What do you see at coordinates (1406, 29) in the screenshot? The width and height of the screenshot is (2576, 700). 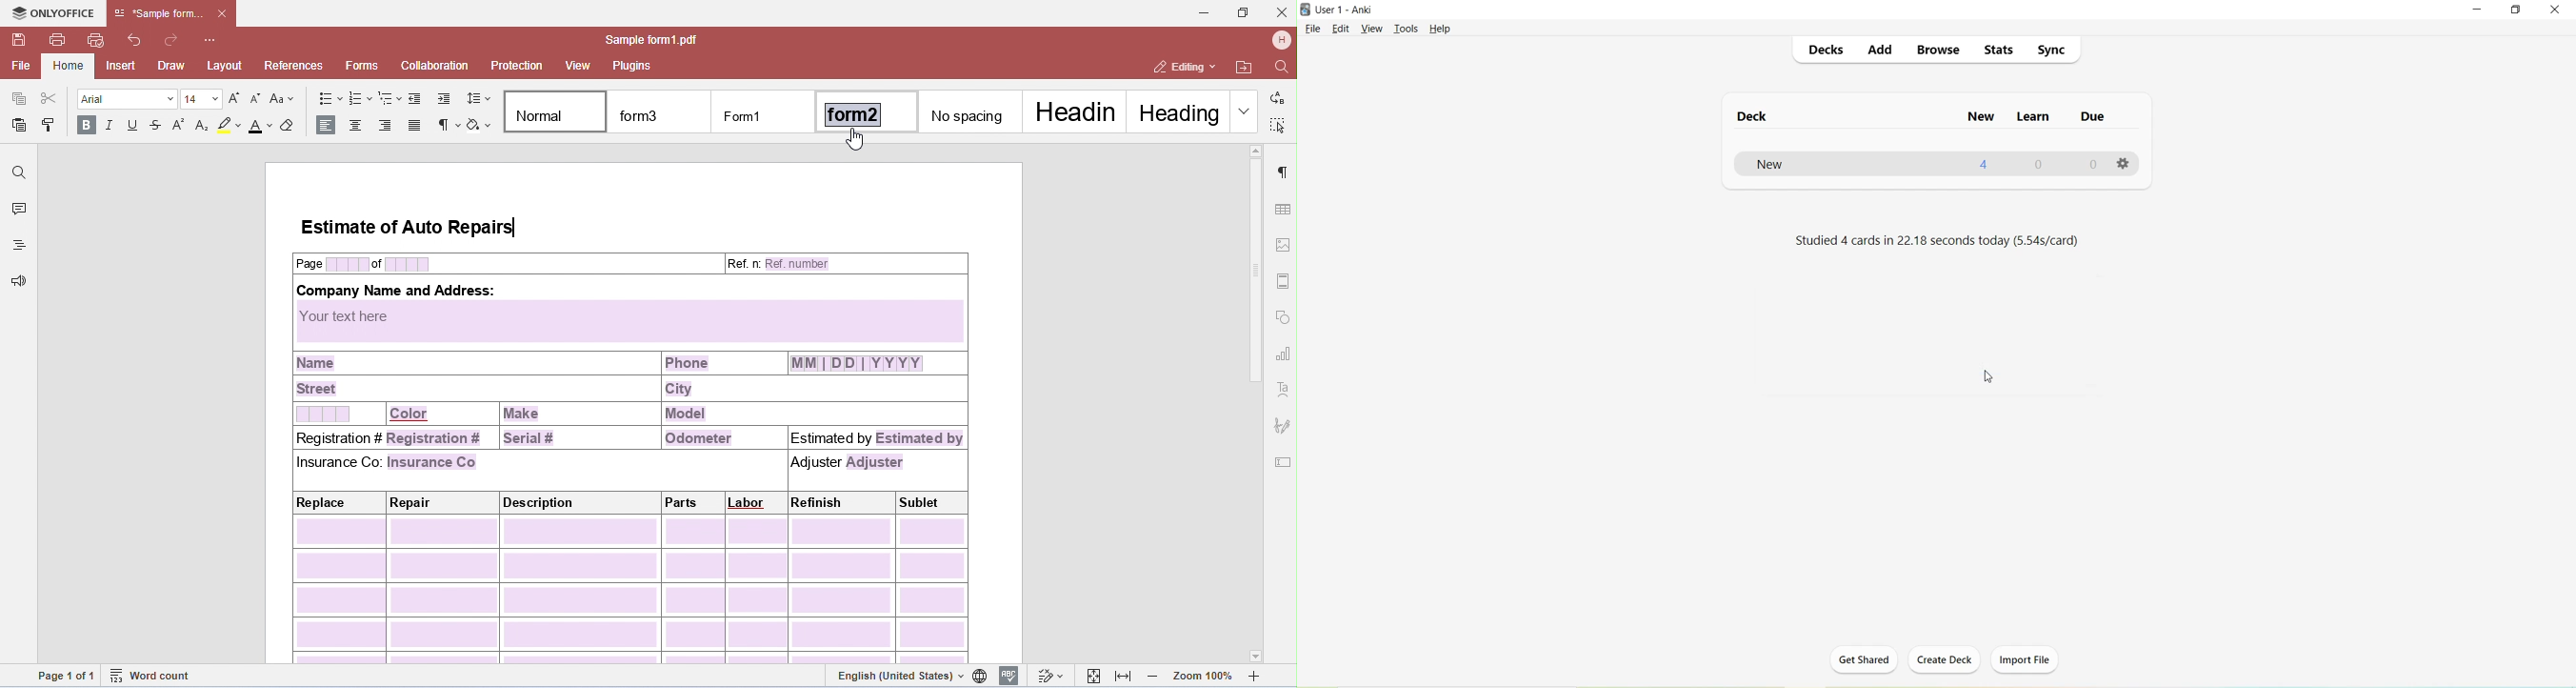 I see `Tools` at bounding box center [1406, 29].